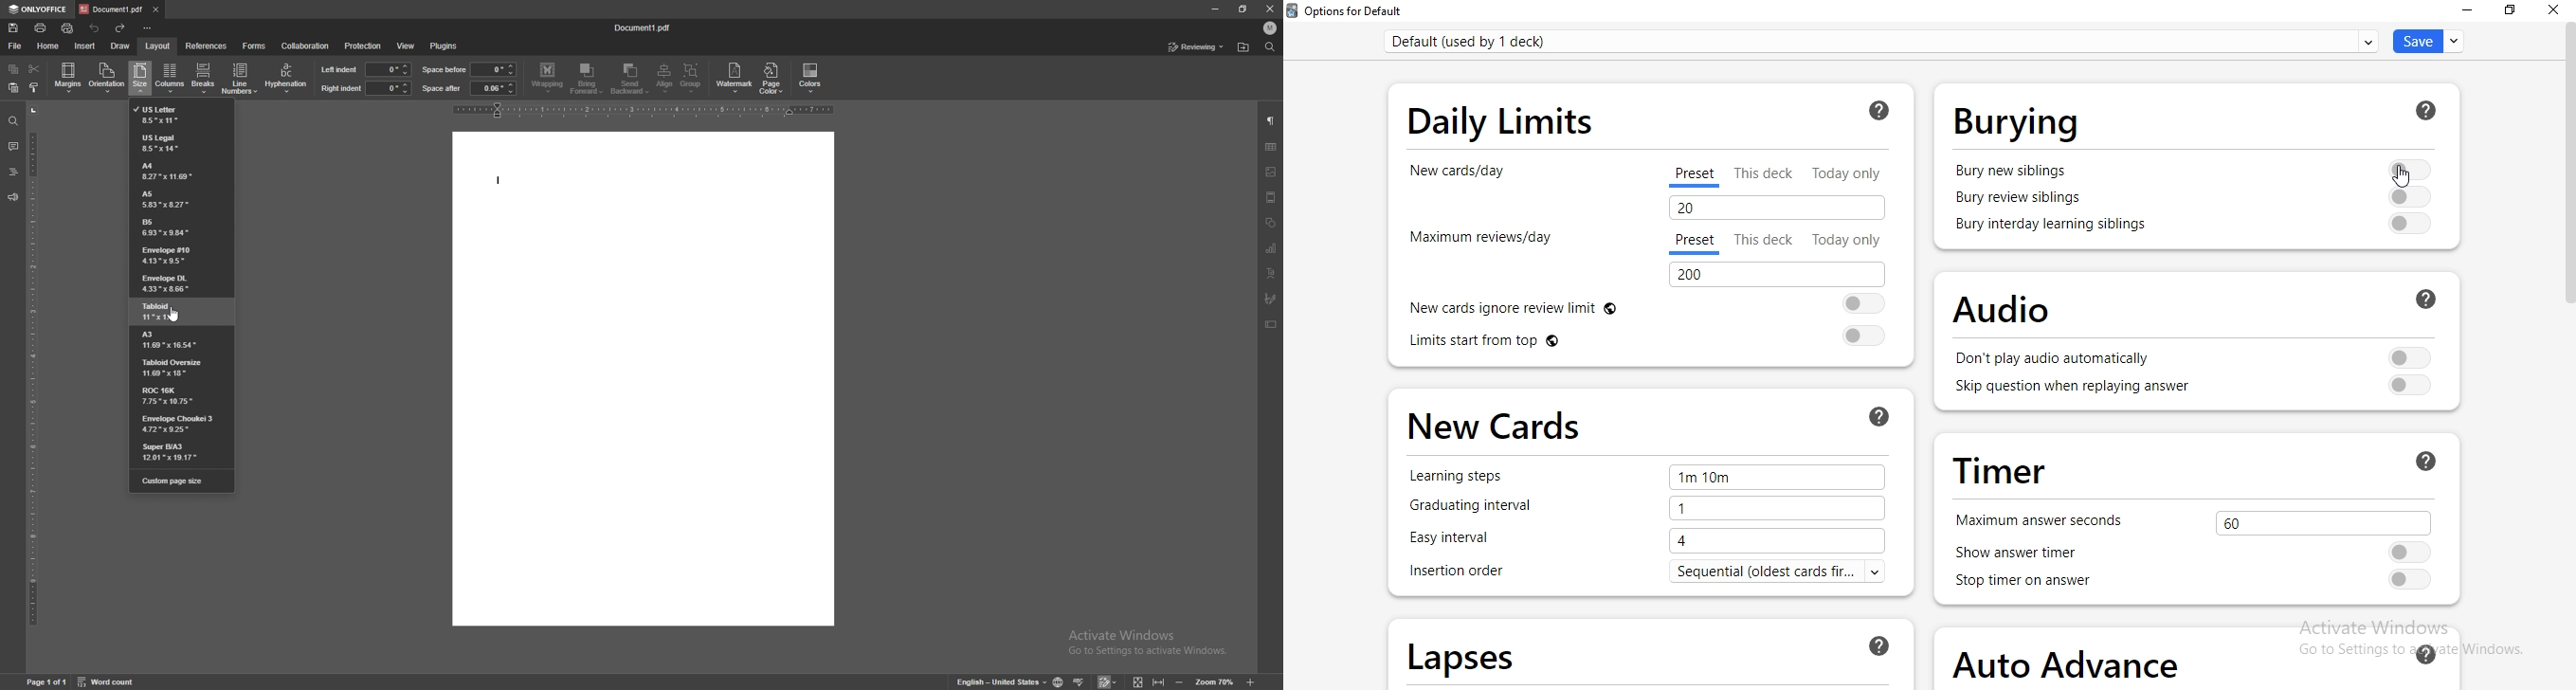 This screenshot has width=2576, height=700. What do you see at coordinates (1878, 113) in the screenshot?
I see `ask` at bounding box center [1878, 113].